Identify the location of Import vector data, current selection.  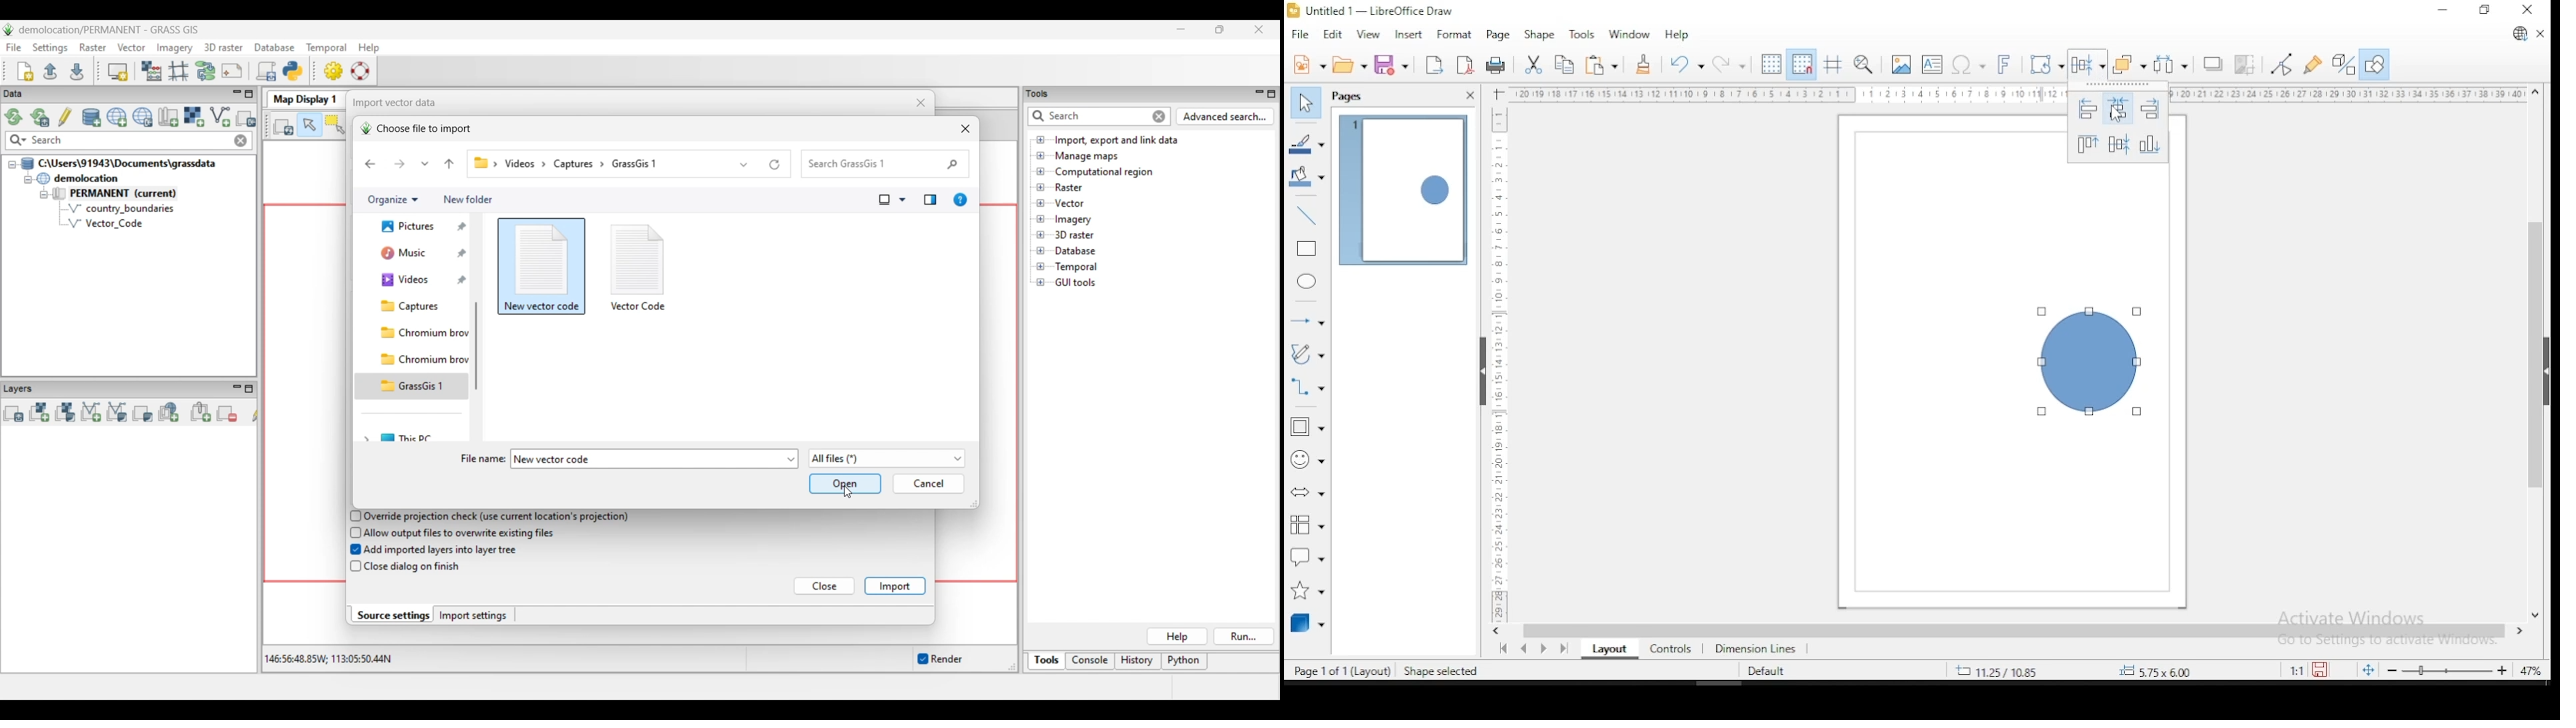
(220, 117).